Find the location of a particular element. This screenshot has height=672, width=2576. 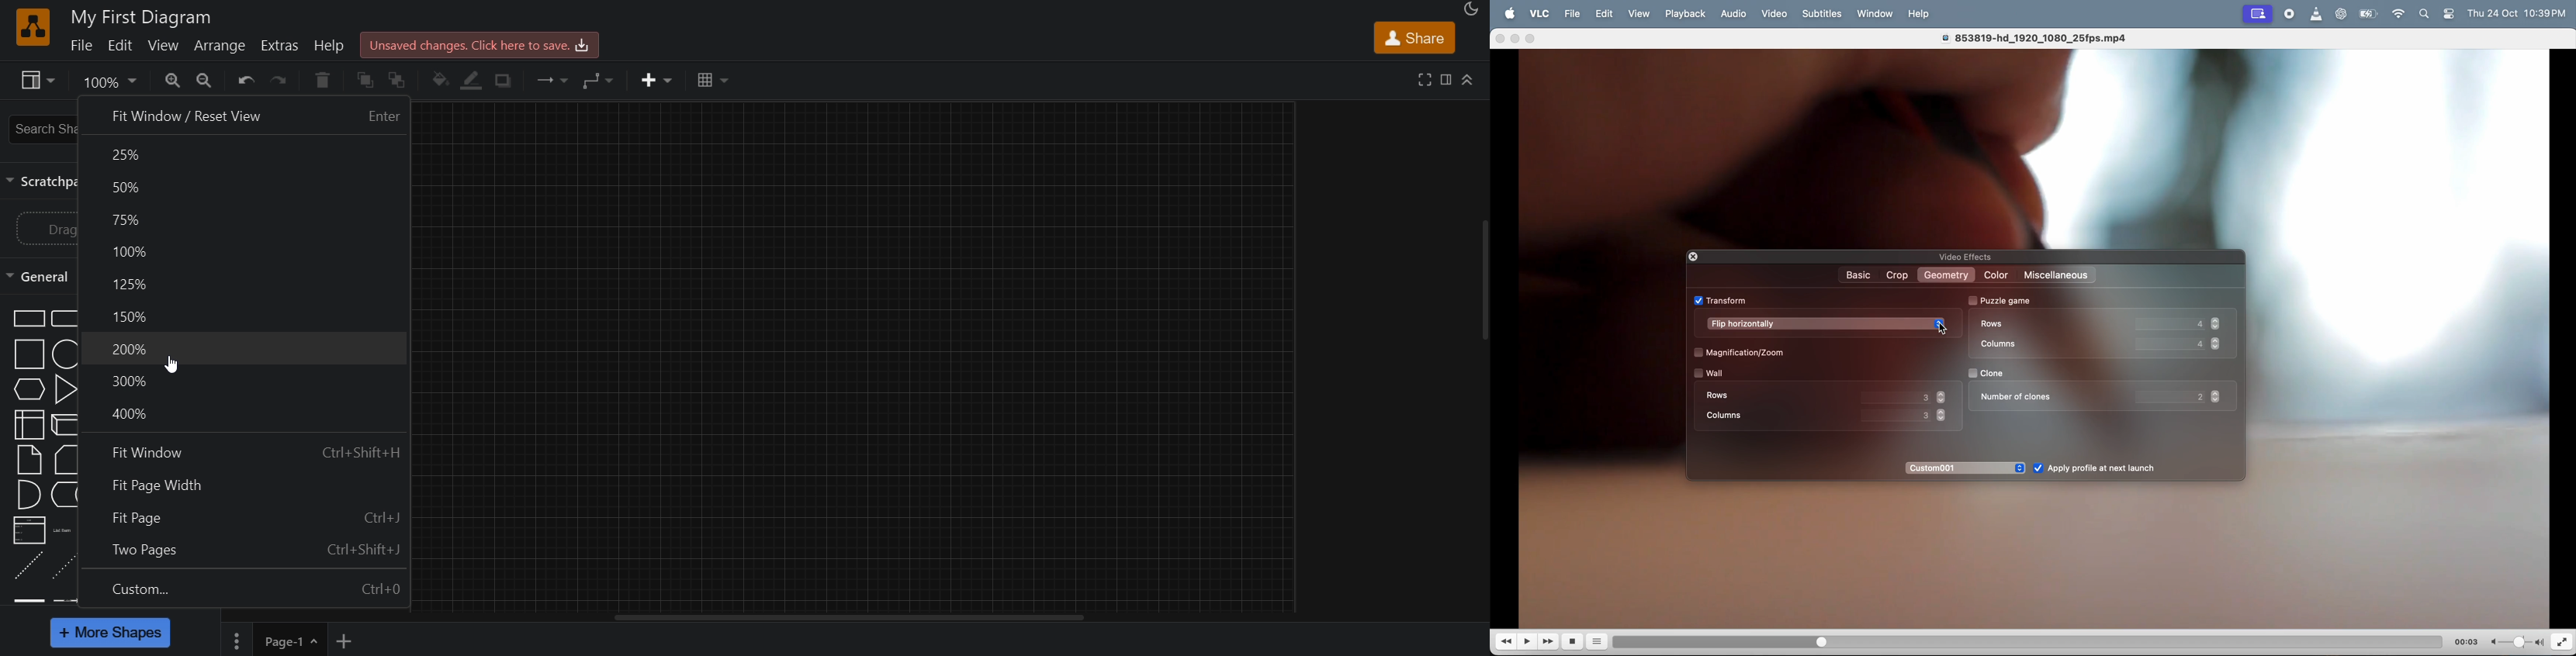

file is located at coordinates (1572, 14).